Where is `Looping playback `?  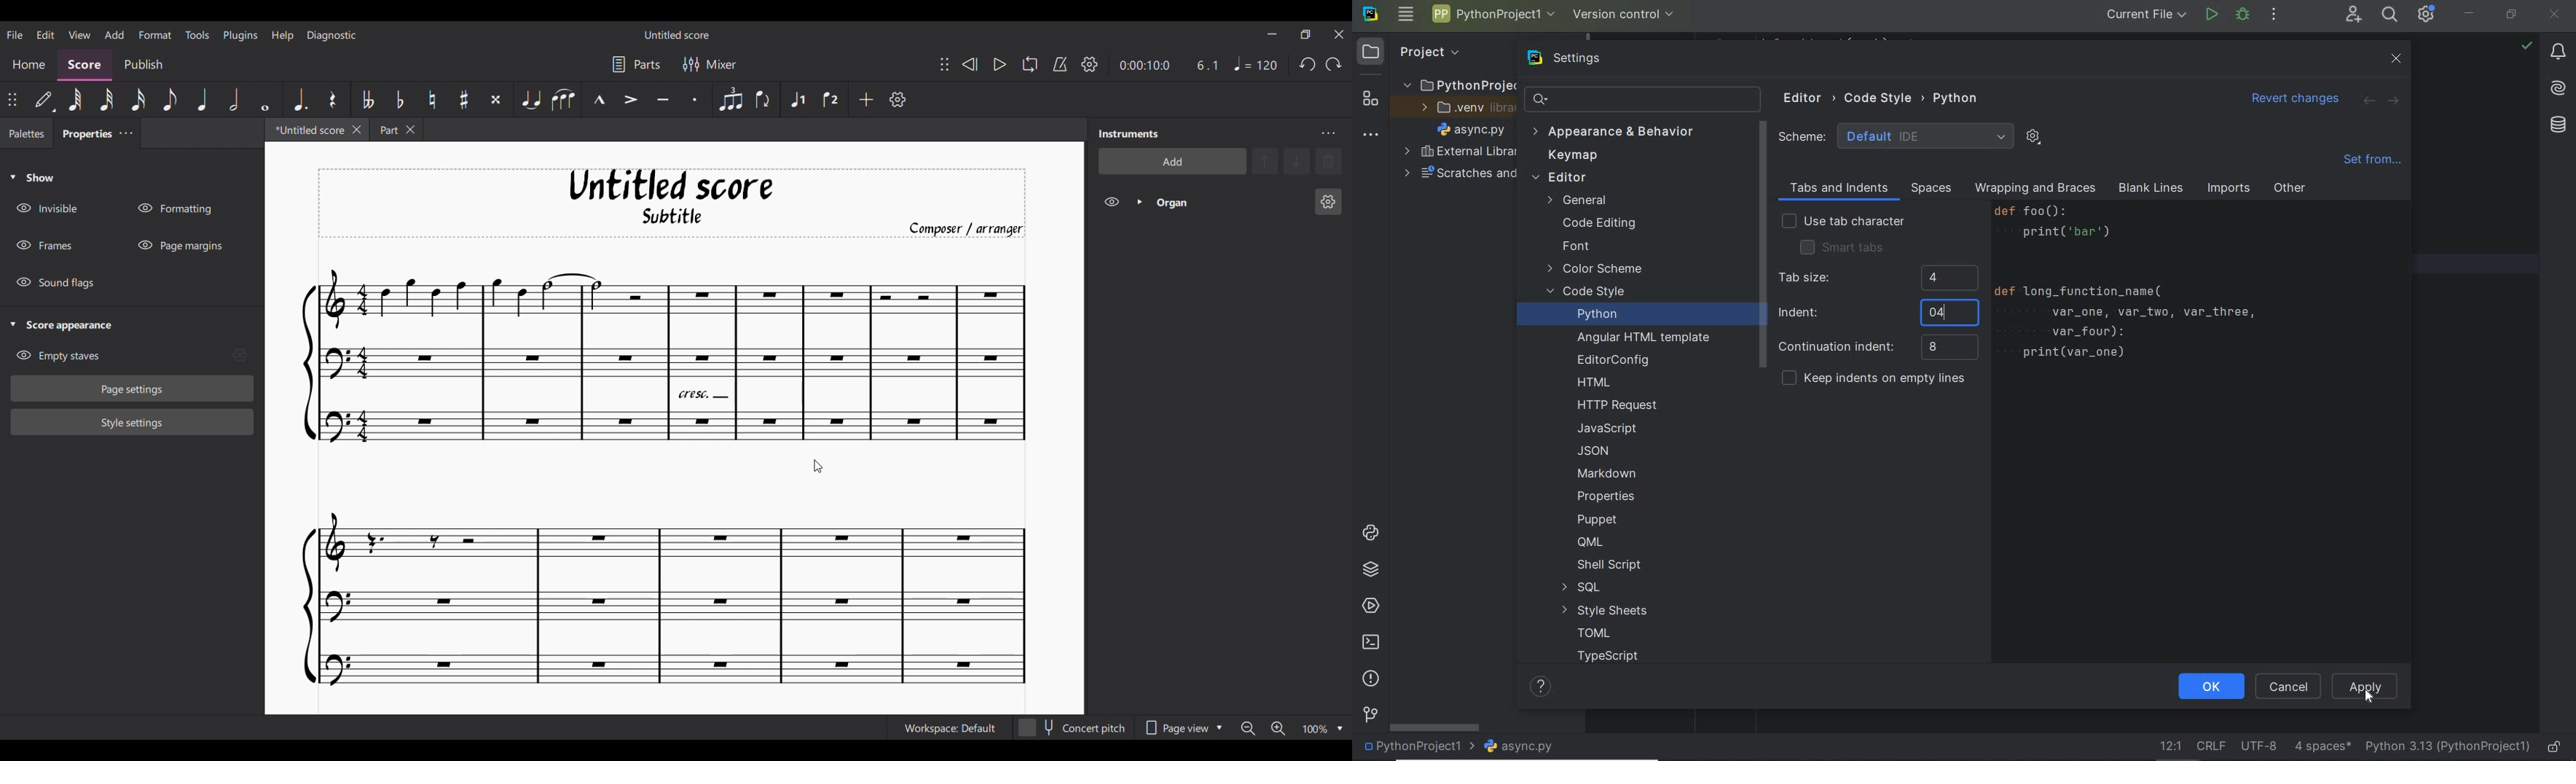 Looping playback  is located at coordinates (1030, 64).